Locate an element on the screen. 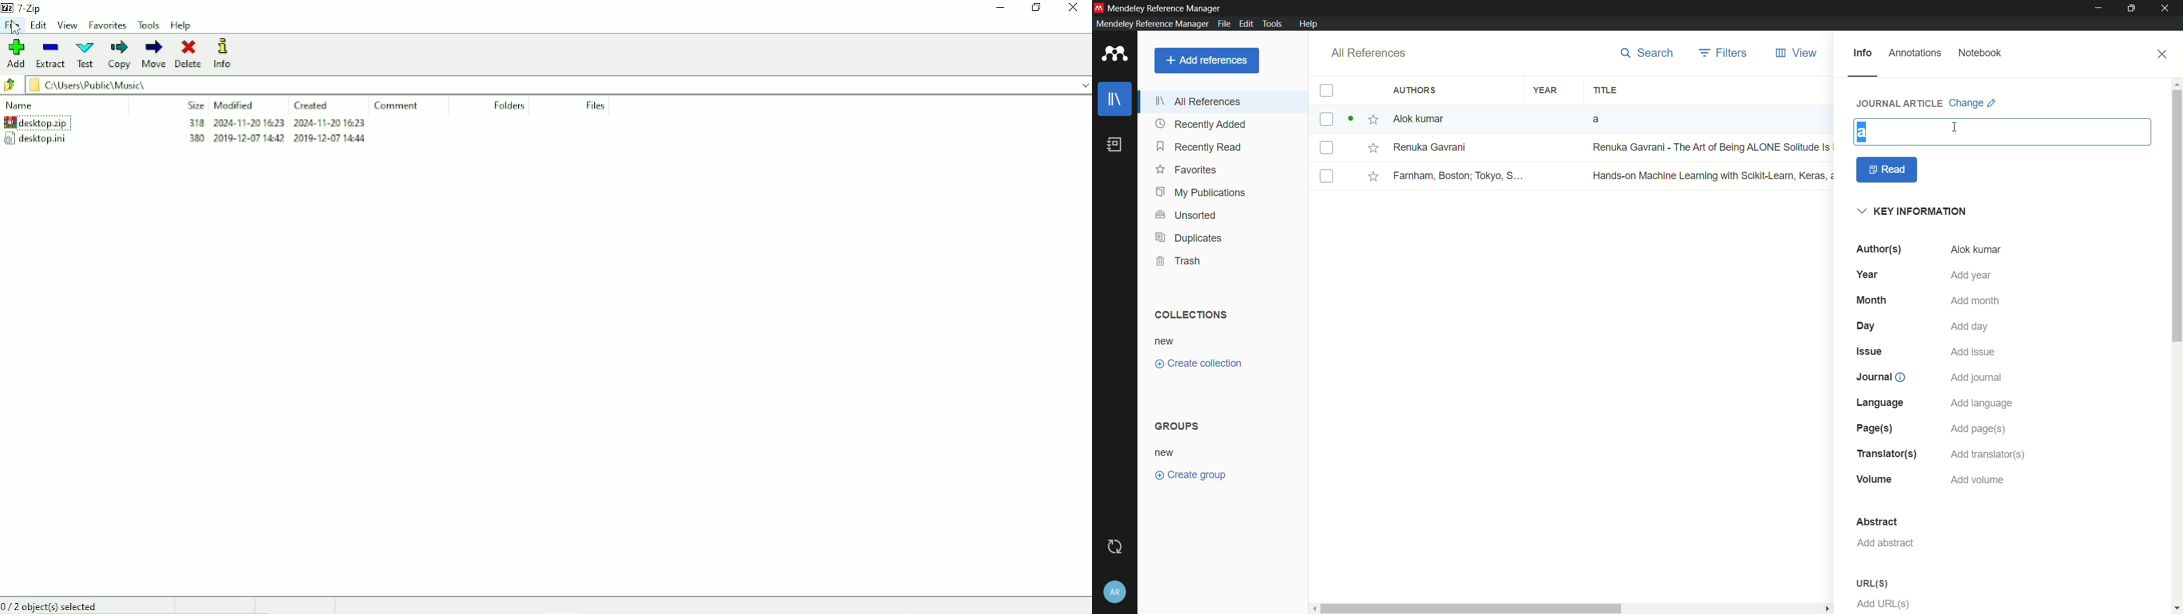  File is located at coordinates (13, 26).